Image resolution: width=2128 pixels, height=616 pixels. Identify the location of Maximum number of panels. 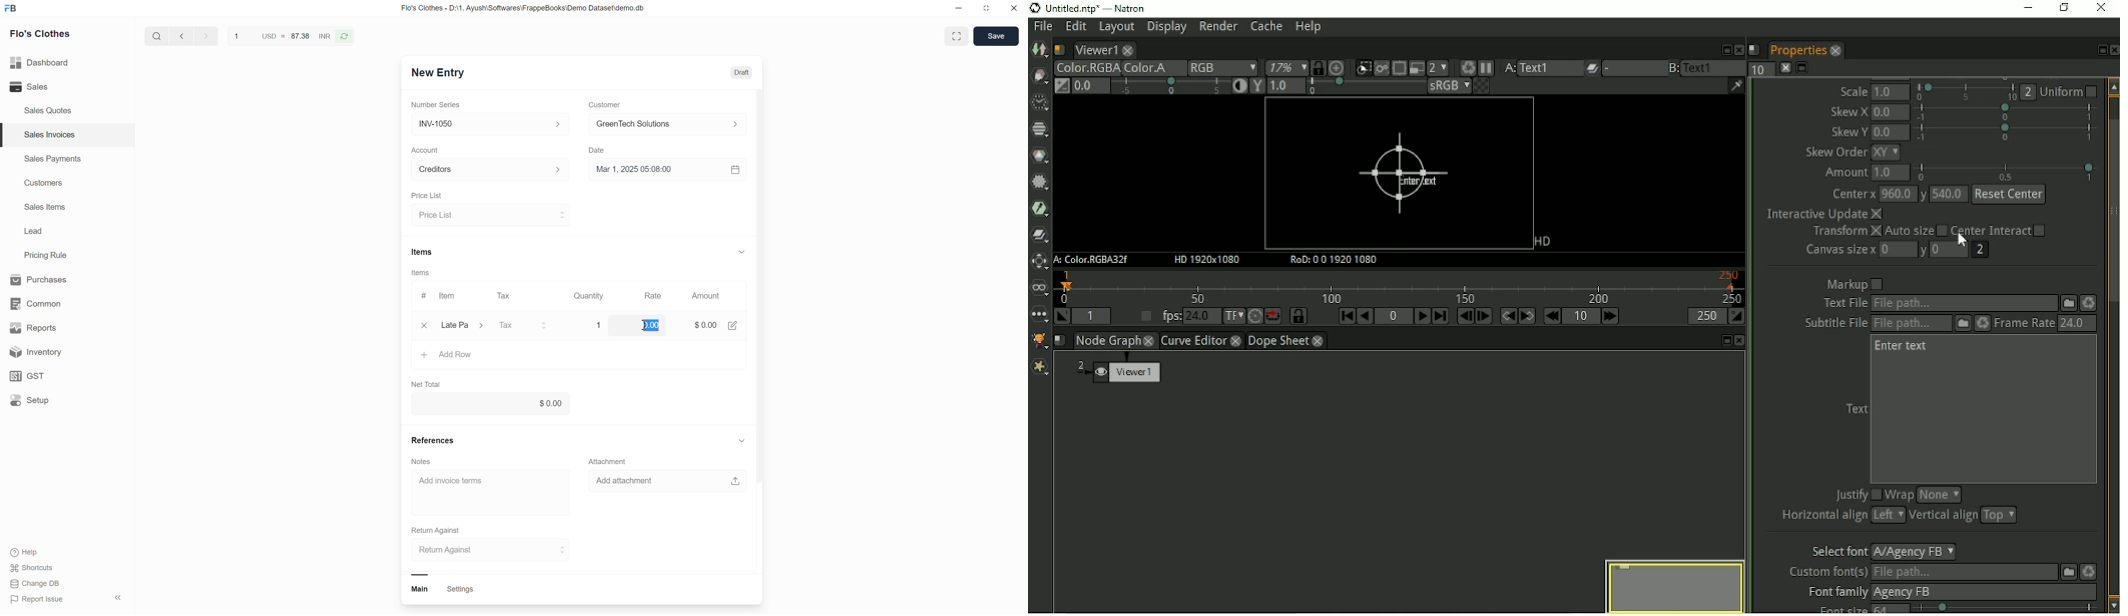
(1761, 69).